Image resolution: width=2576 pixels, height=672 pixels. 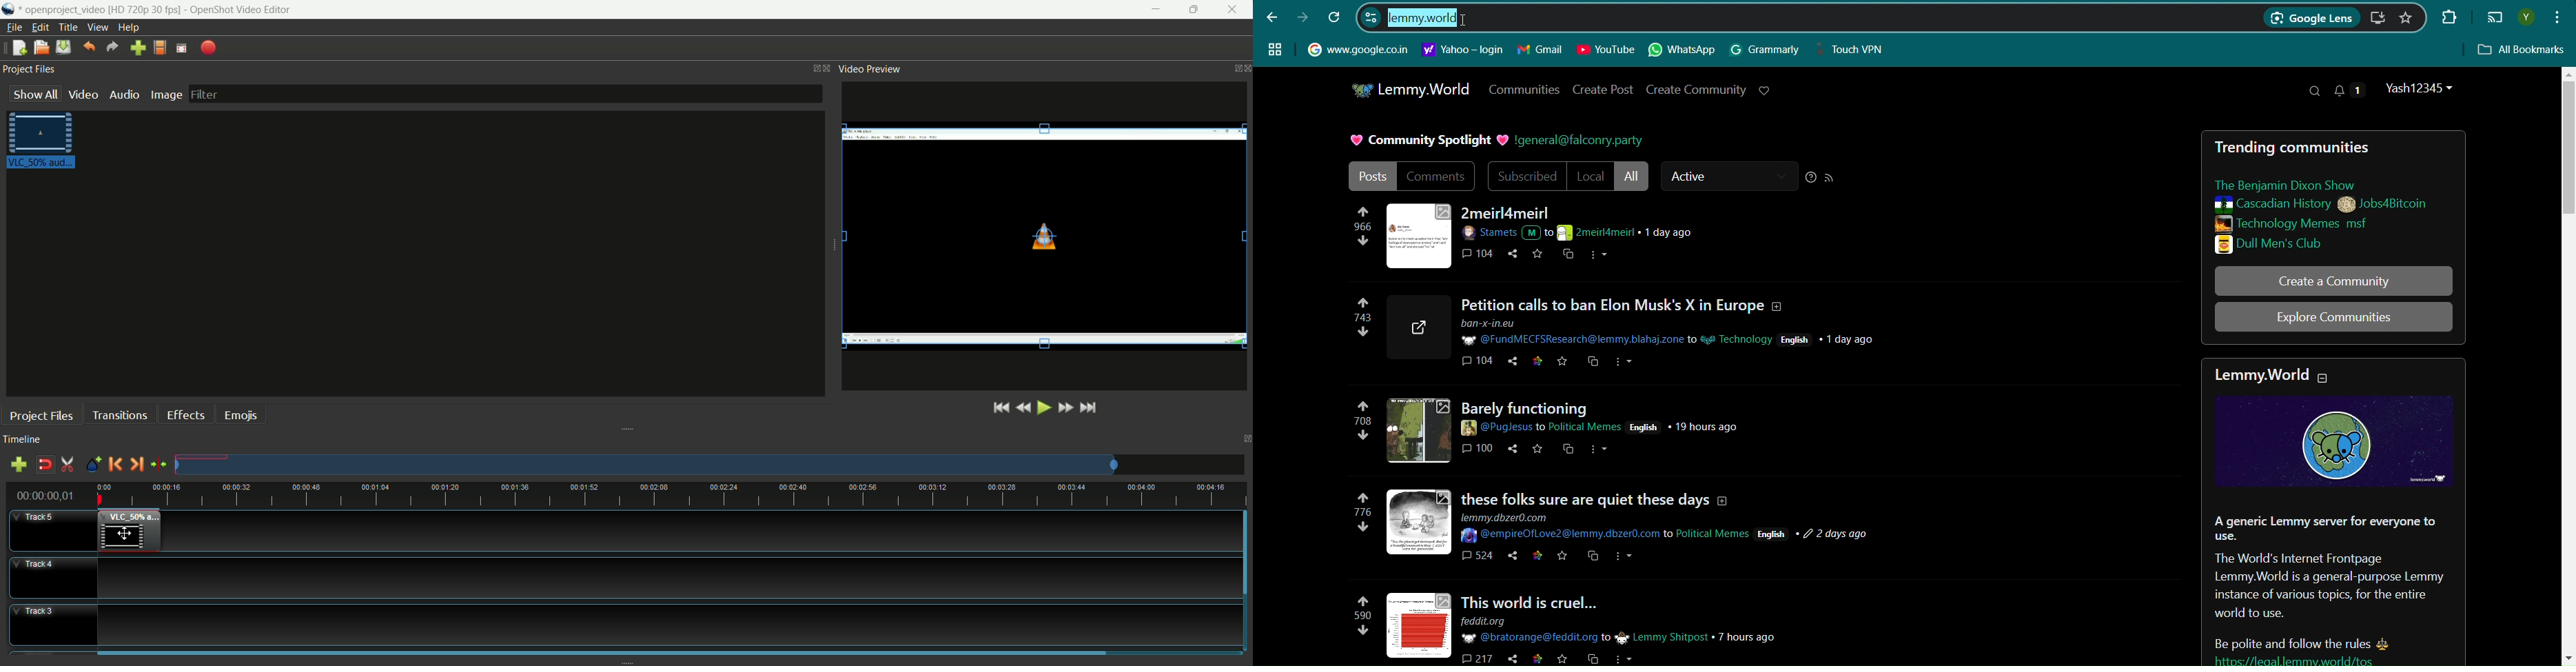 I want to click on Install Lemmy.world, so click(x=2380, y=18).